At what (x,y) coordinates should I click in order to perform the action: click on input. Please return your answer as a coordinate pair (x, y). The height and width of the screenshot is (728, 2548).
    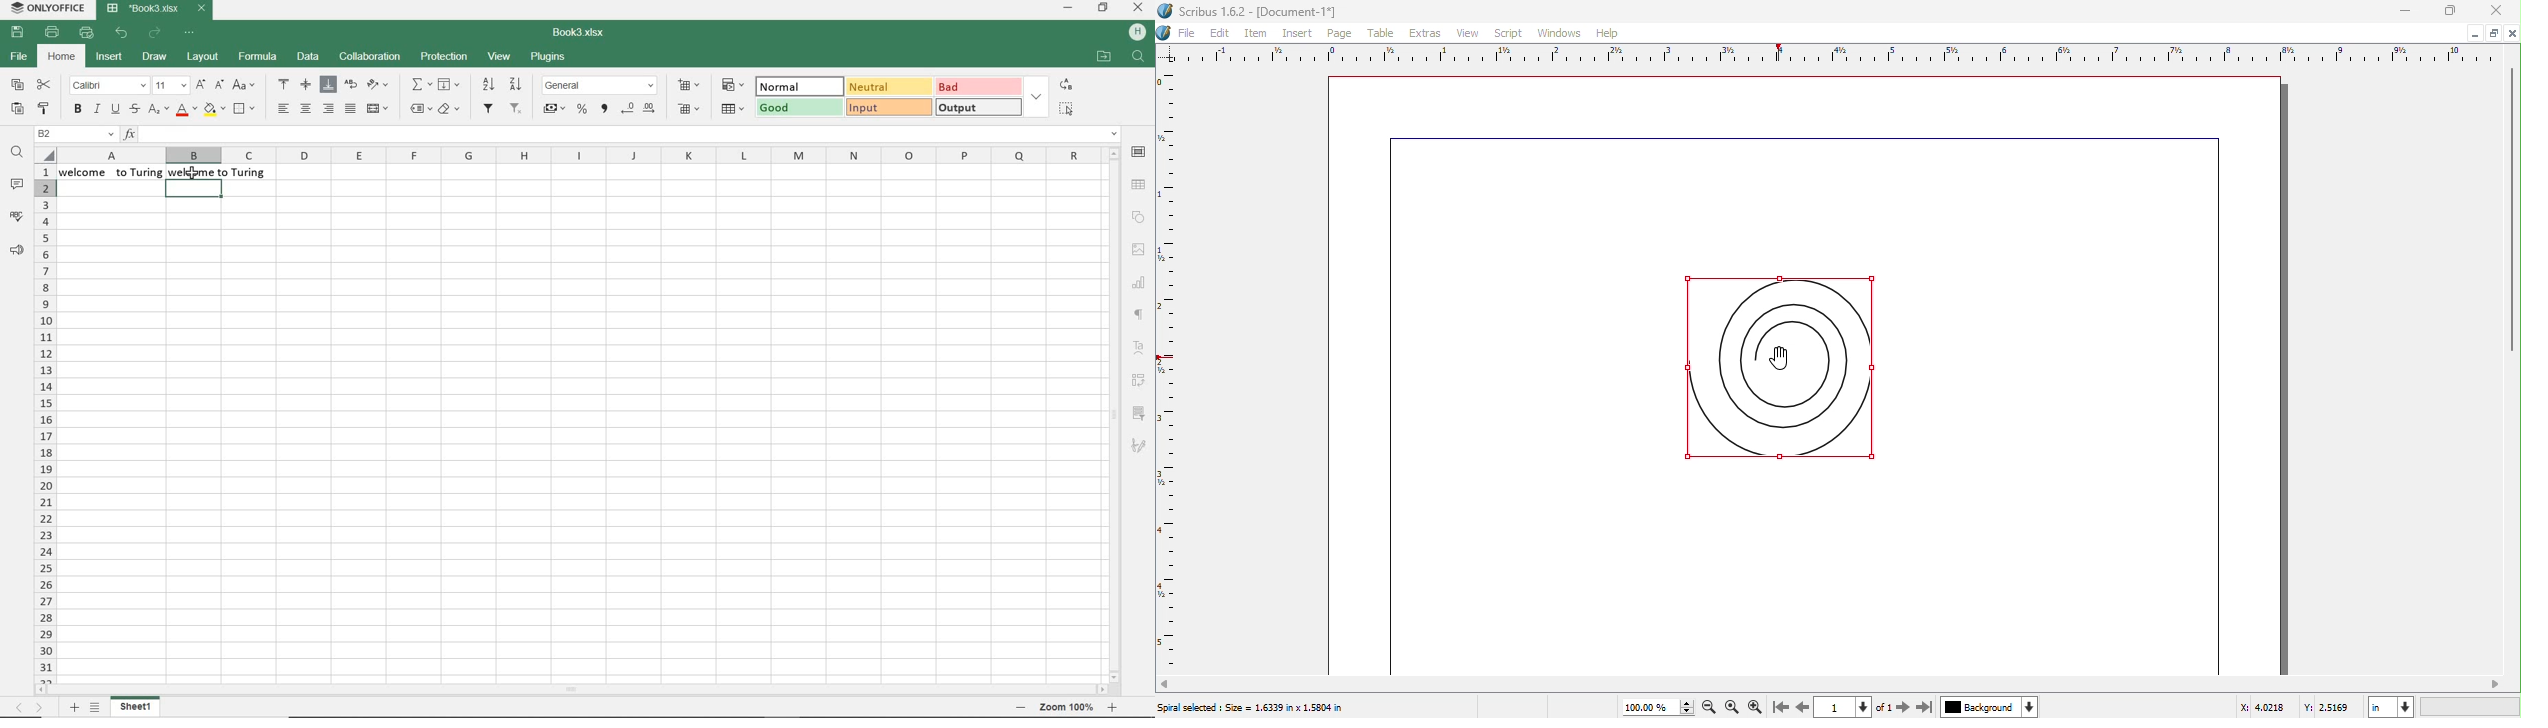
    Looking at the image, I should click on (889, 108).